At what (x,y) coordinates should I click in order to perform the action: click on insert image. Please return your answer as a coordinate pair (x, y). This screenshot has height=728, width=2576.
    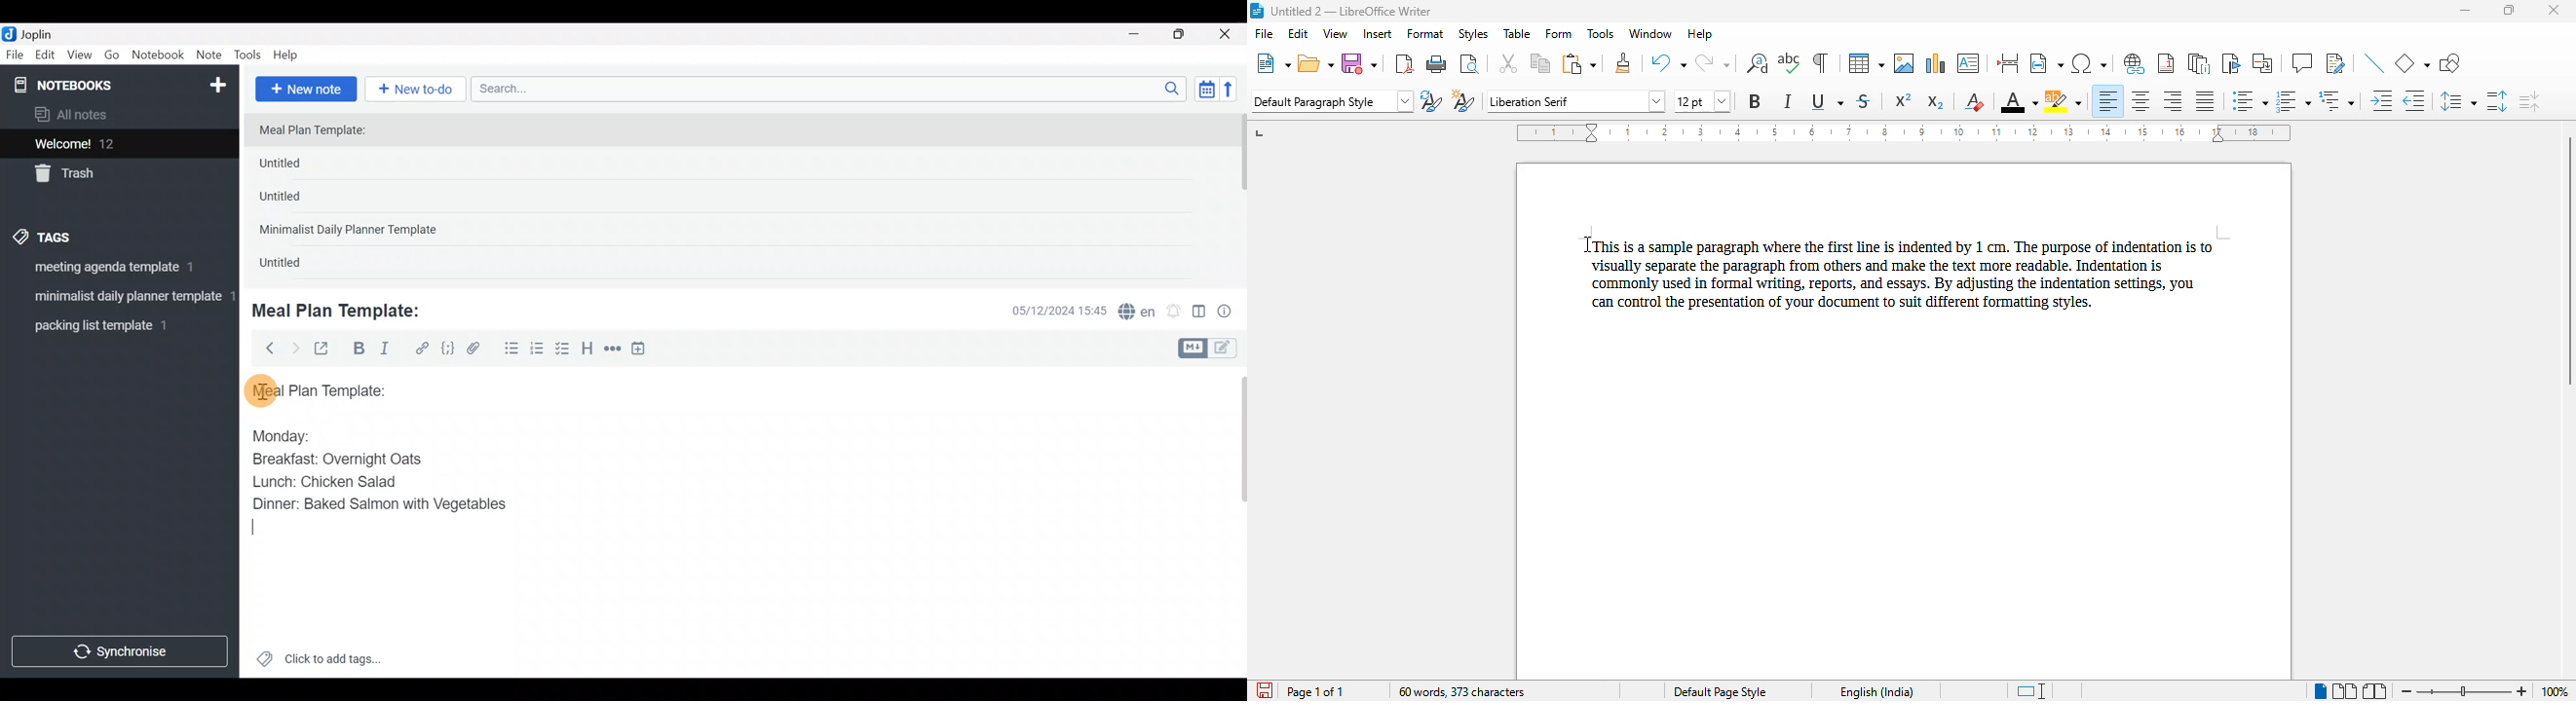
    Looking at the image, I should click on (1904, 63).